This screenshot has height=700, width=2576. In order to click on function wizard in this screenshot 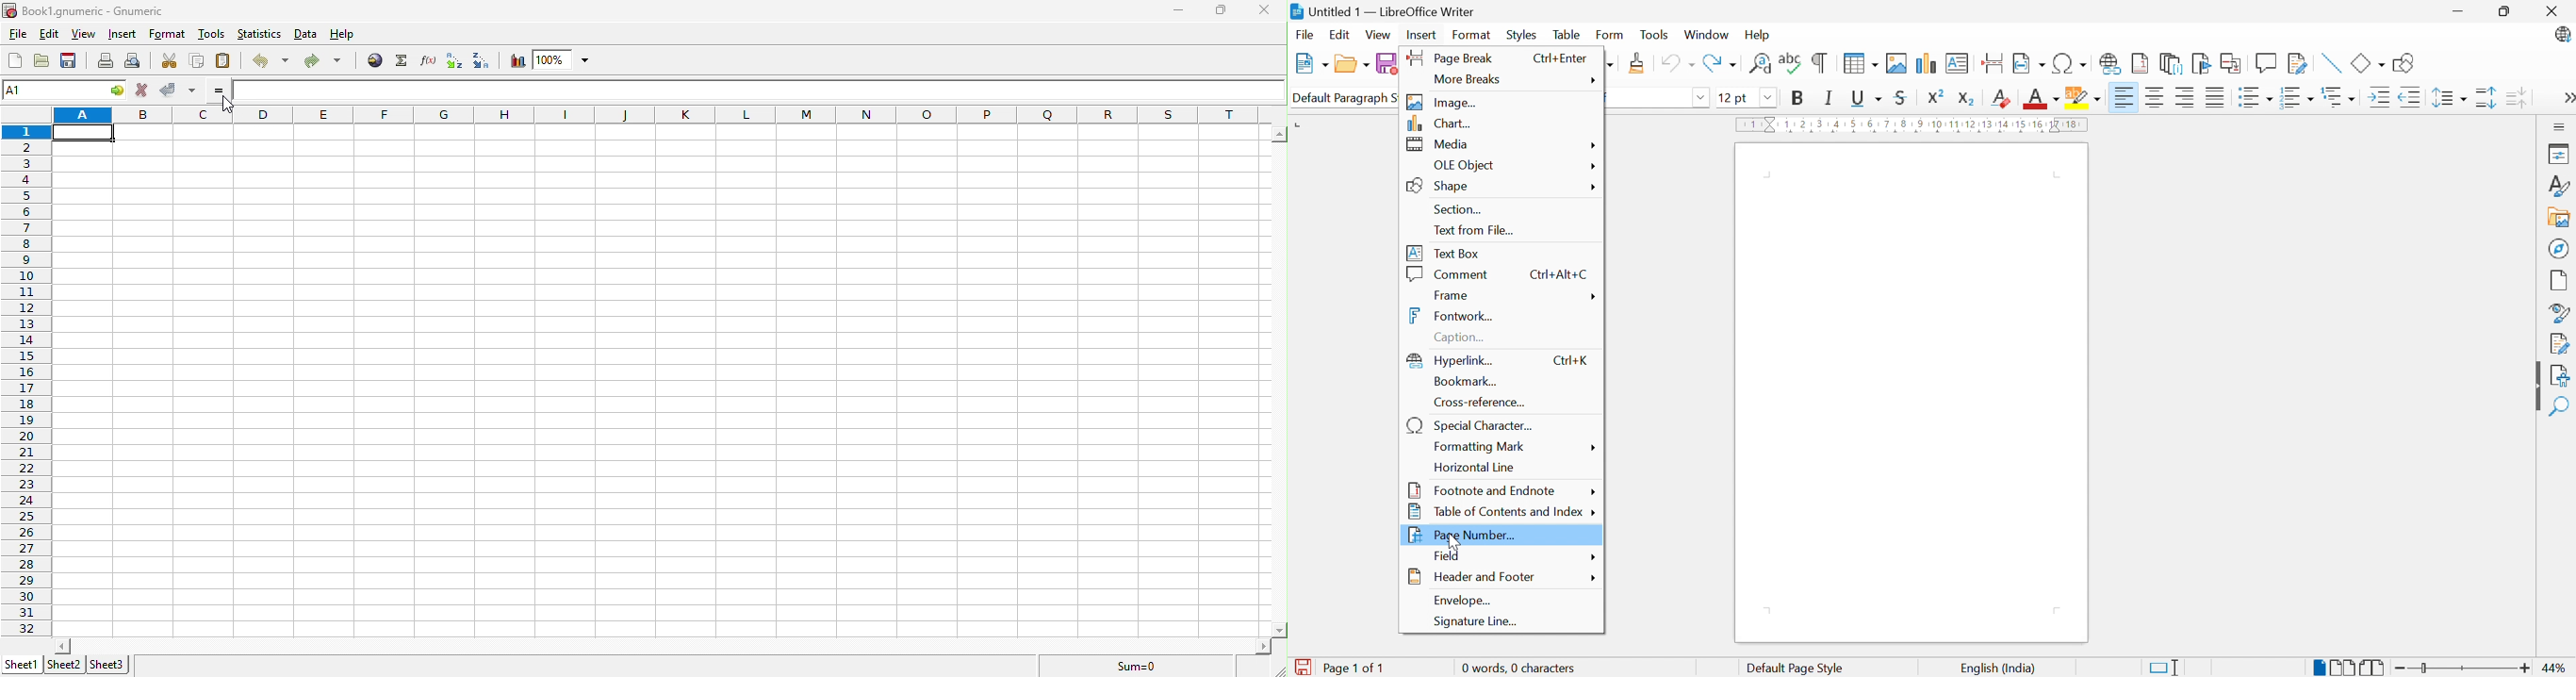, I will do `click(429, 60)`.